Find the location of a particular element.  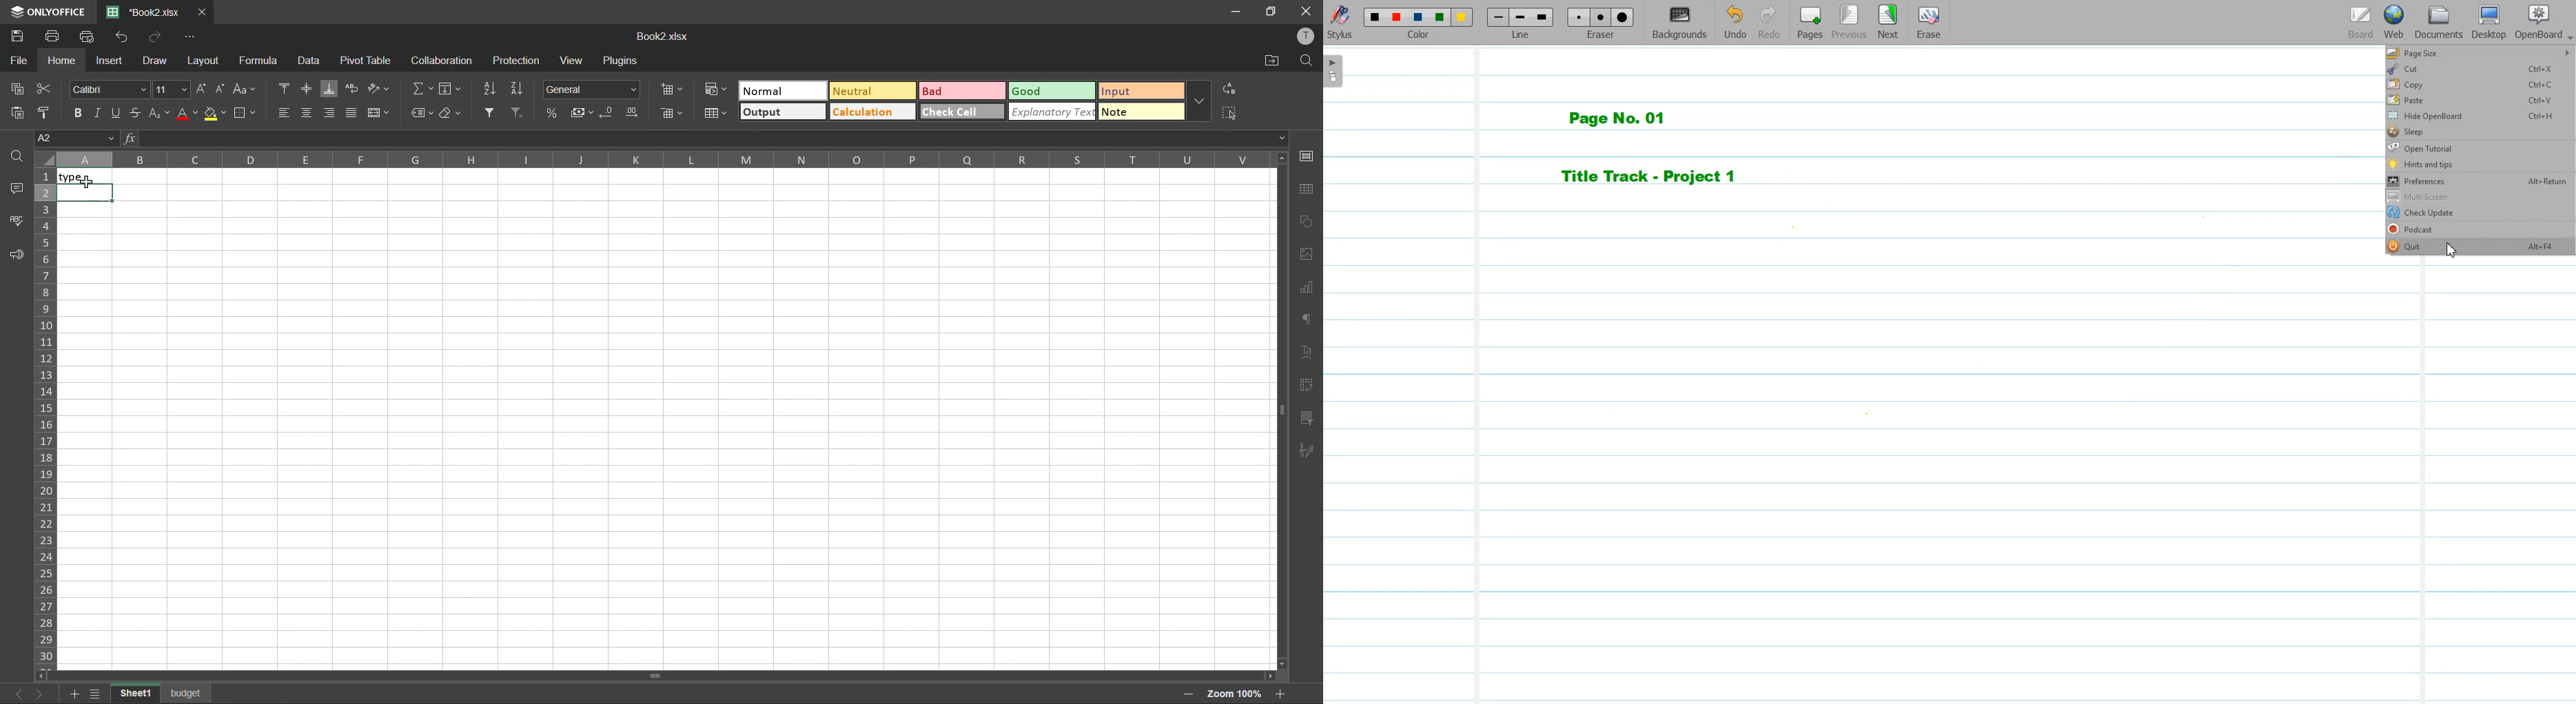

input is located at coordinates (1140, 92).